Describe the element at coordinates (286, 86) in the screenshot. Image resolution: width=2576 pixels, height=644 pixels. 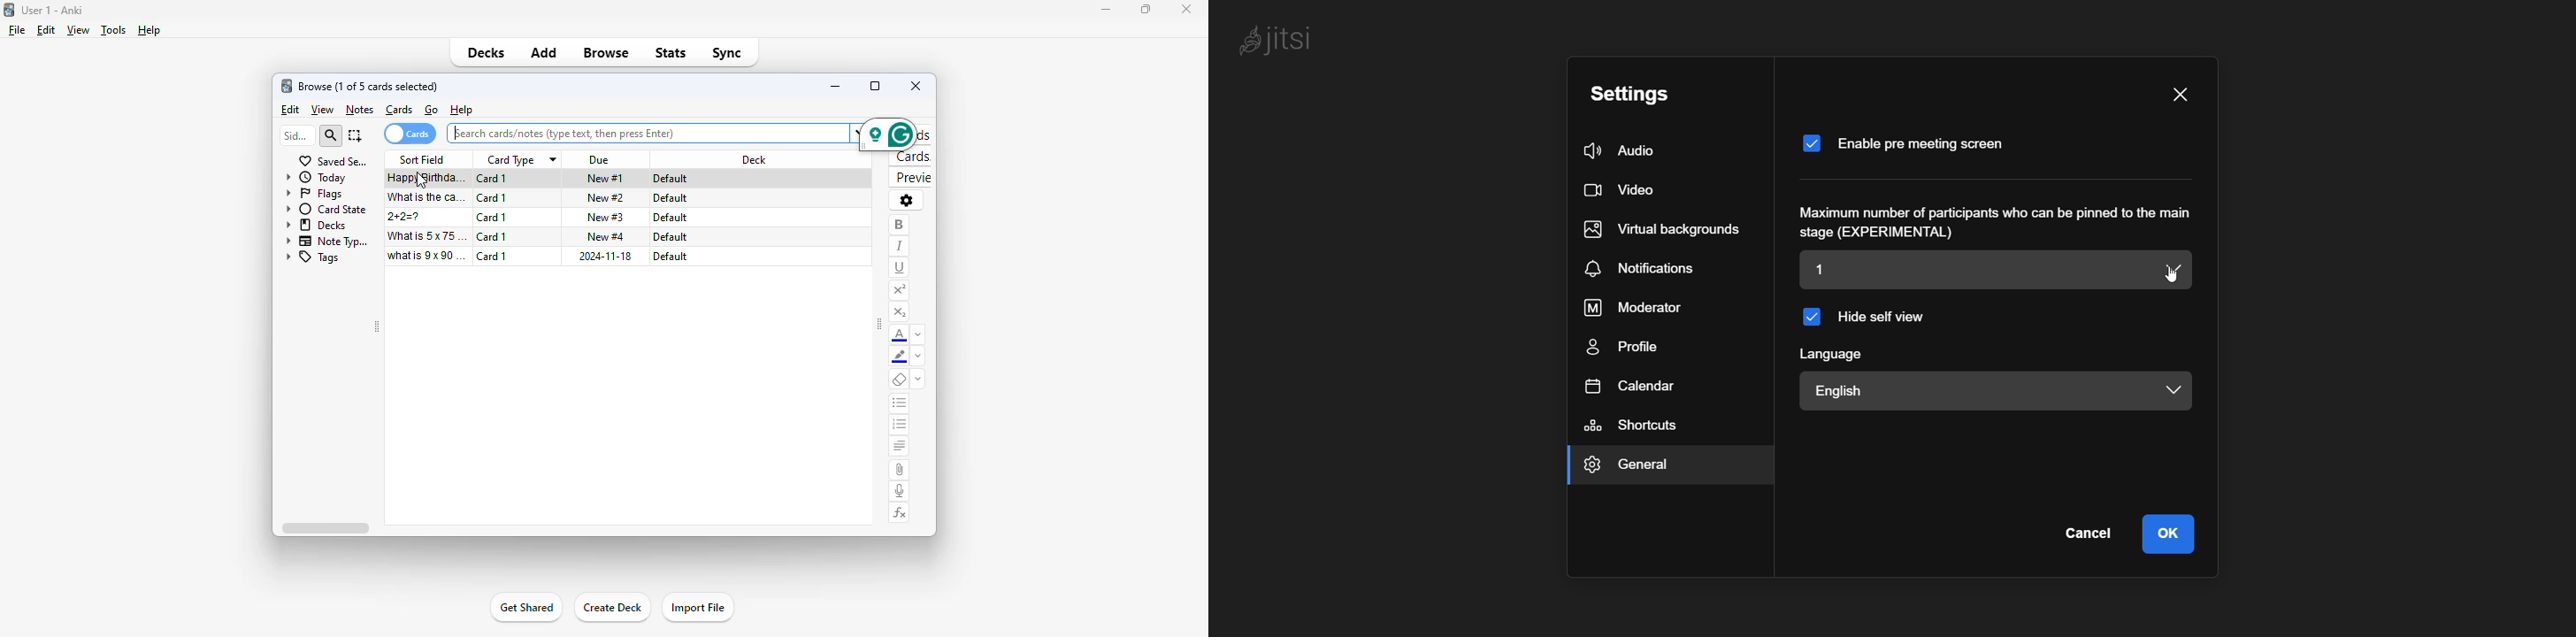
I see `logo` at that location.